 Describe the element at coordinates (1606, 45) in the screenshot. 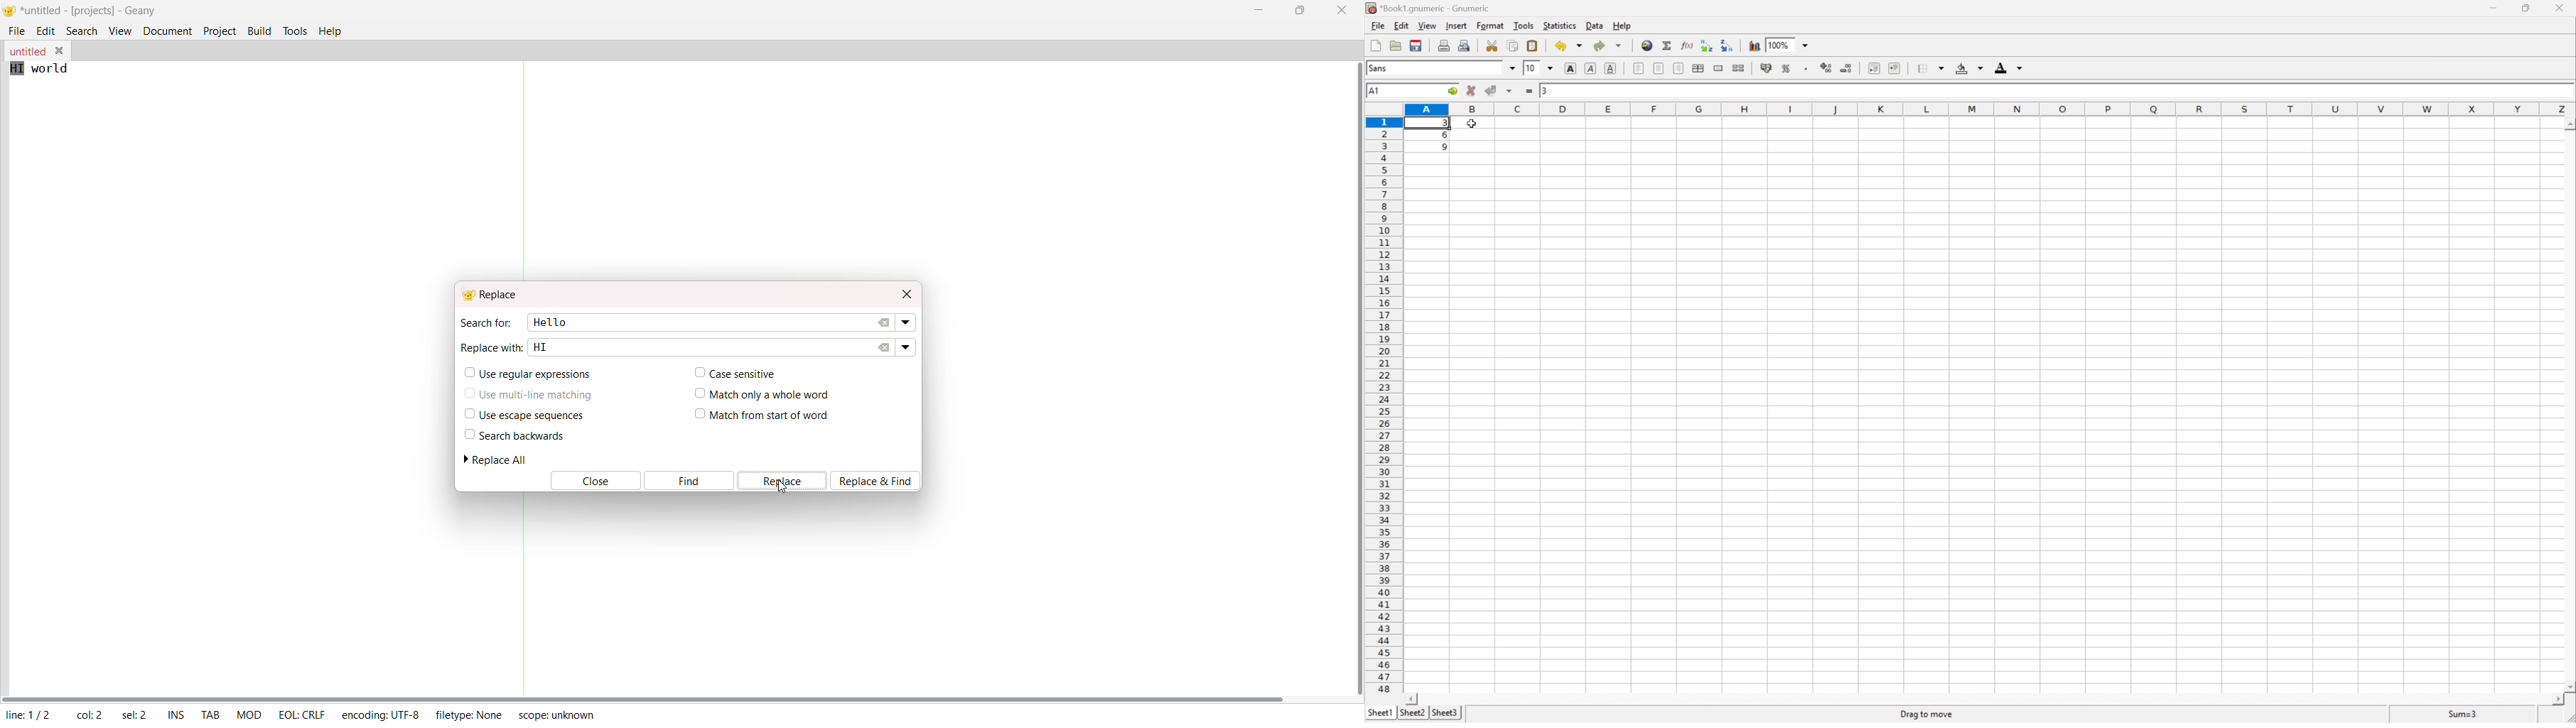

I see `Redo` at that location.